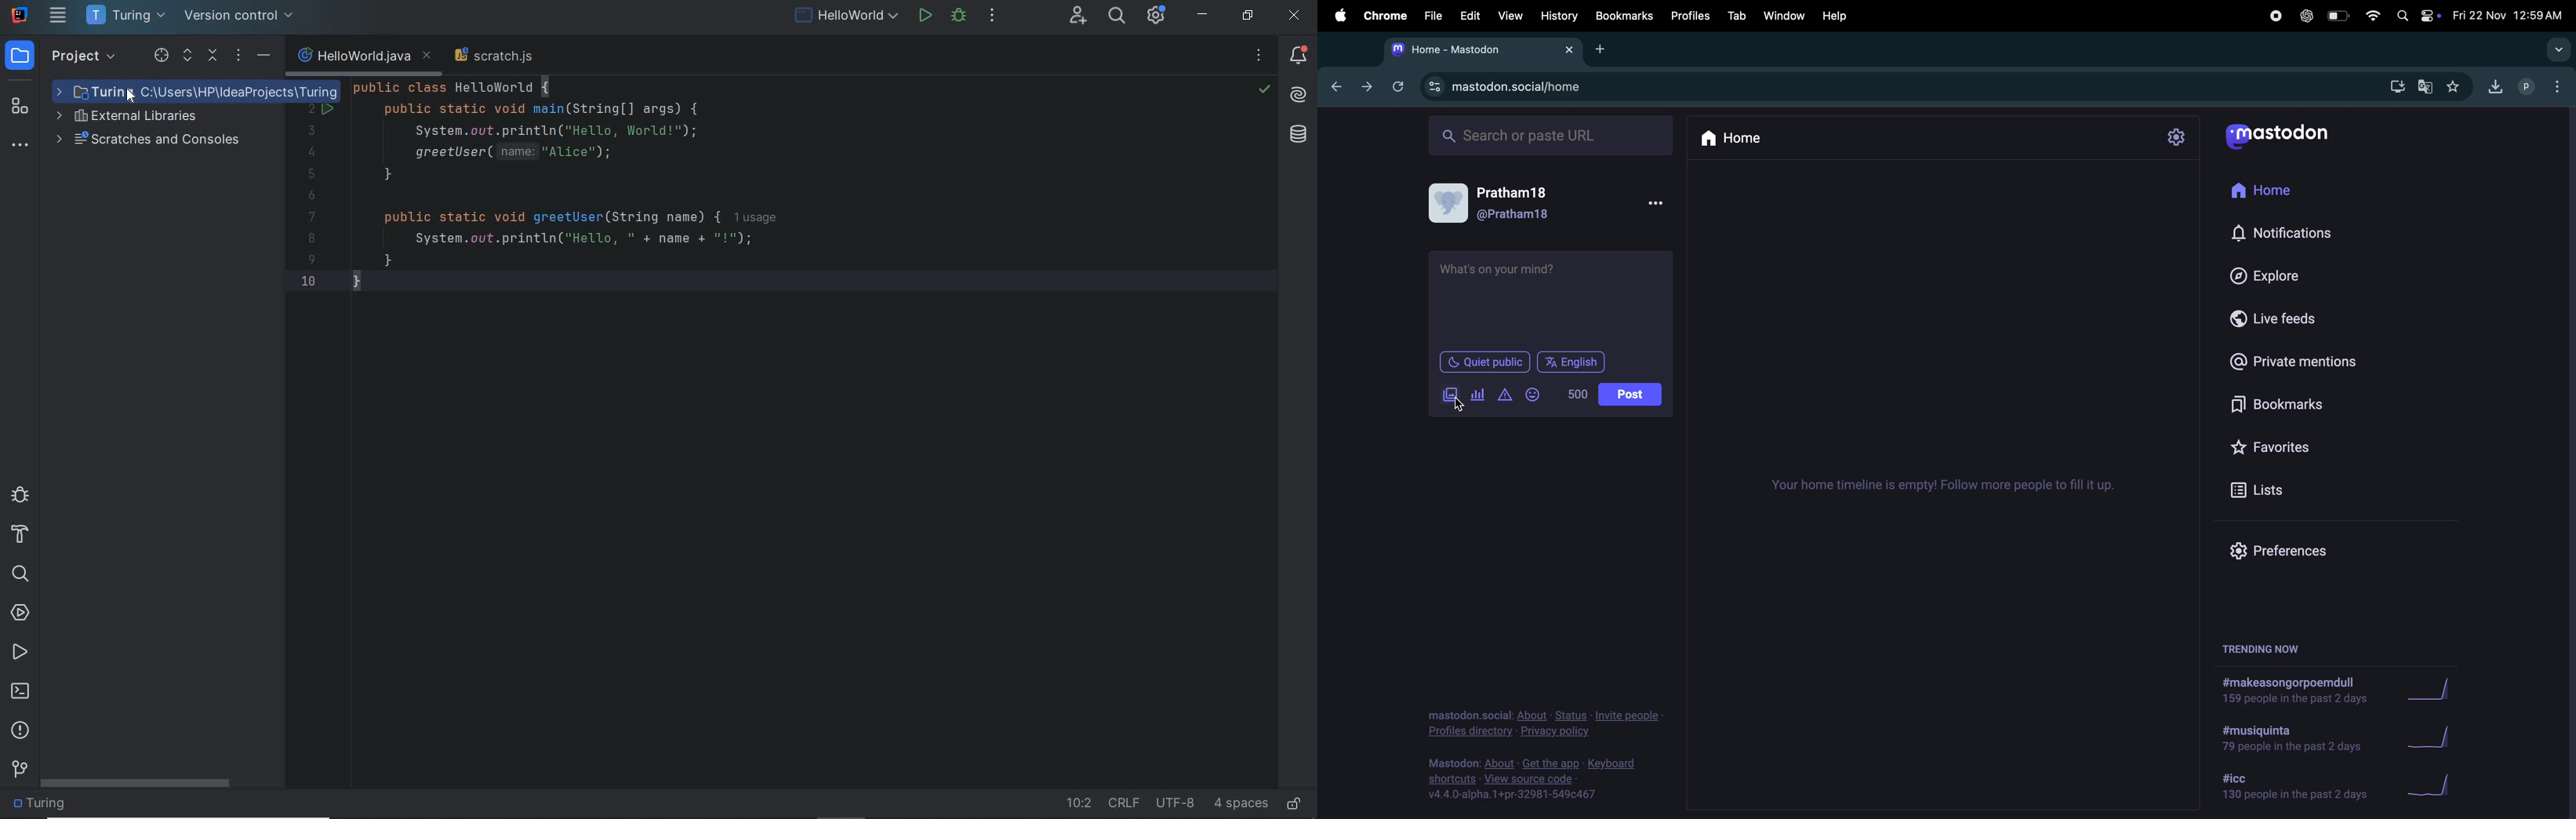 This screenshot has height=840, width=2576. Describe the element at coordinates (1452, 779) in the screenshot. I see `shortcuts` at that location.